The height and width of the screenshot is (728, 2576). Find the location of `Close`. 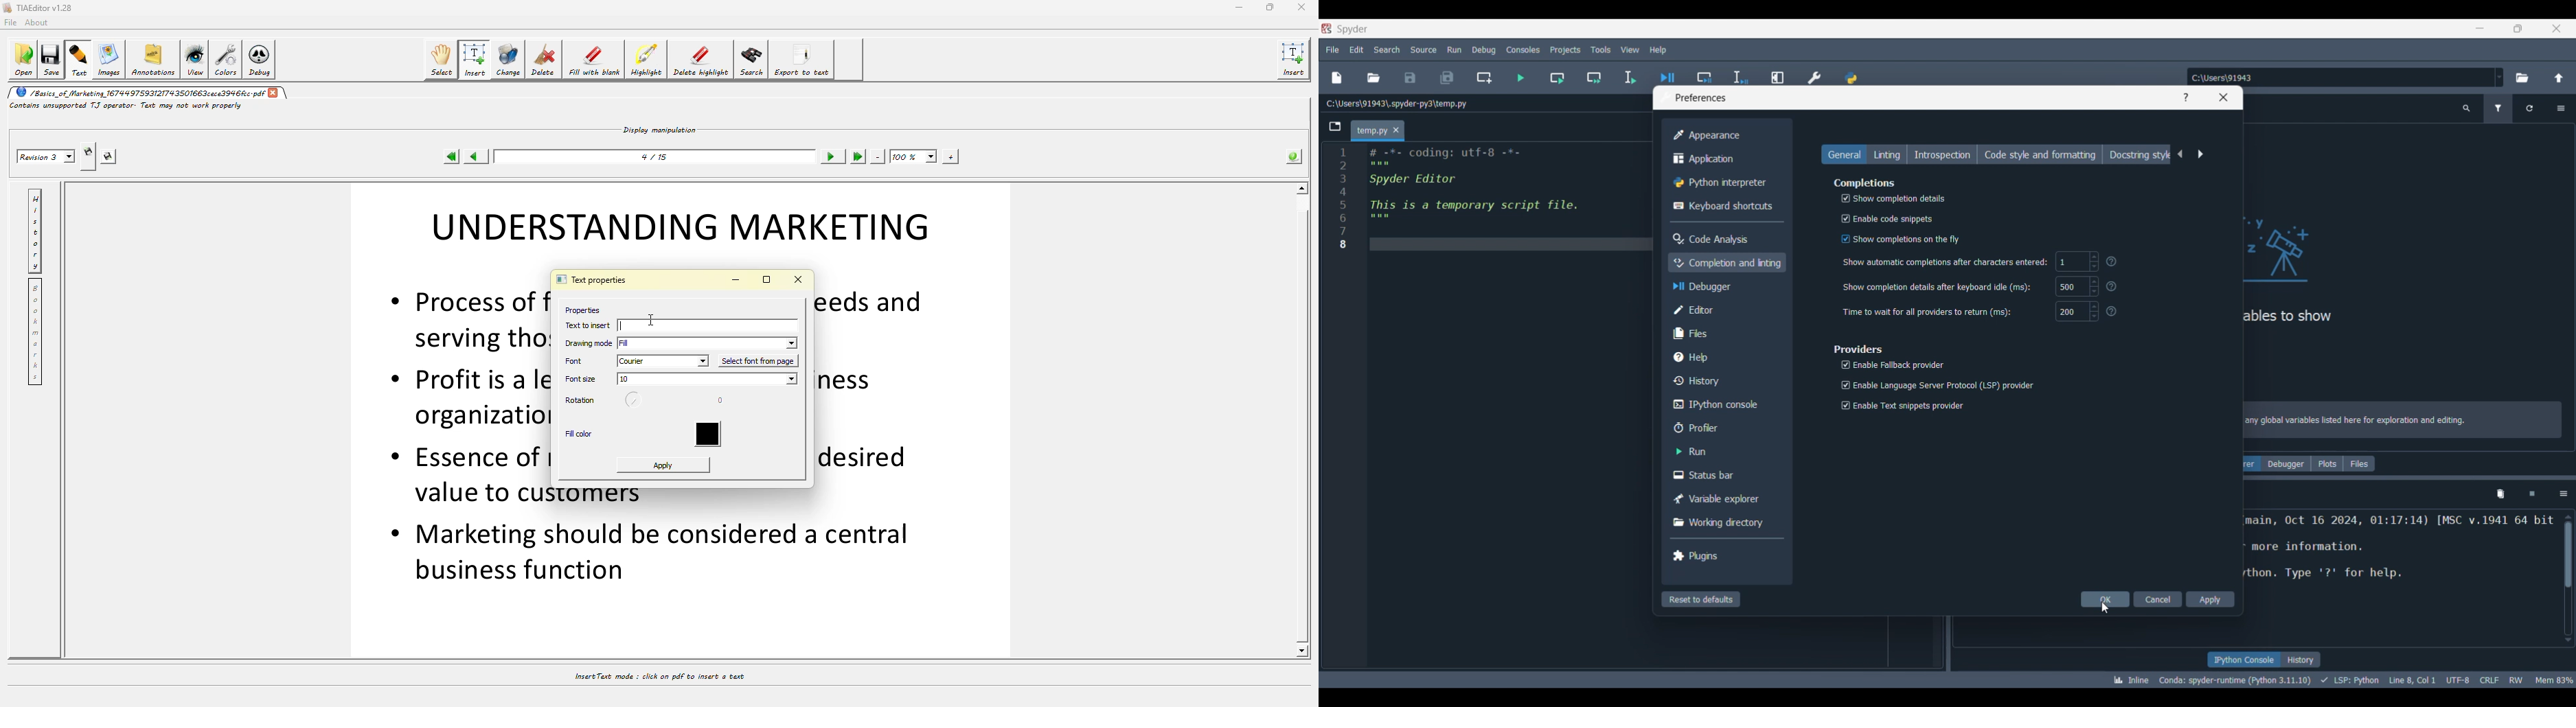

Close is located at coordinates (2556, 28).